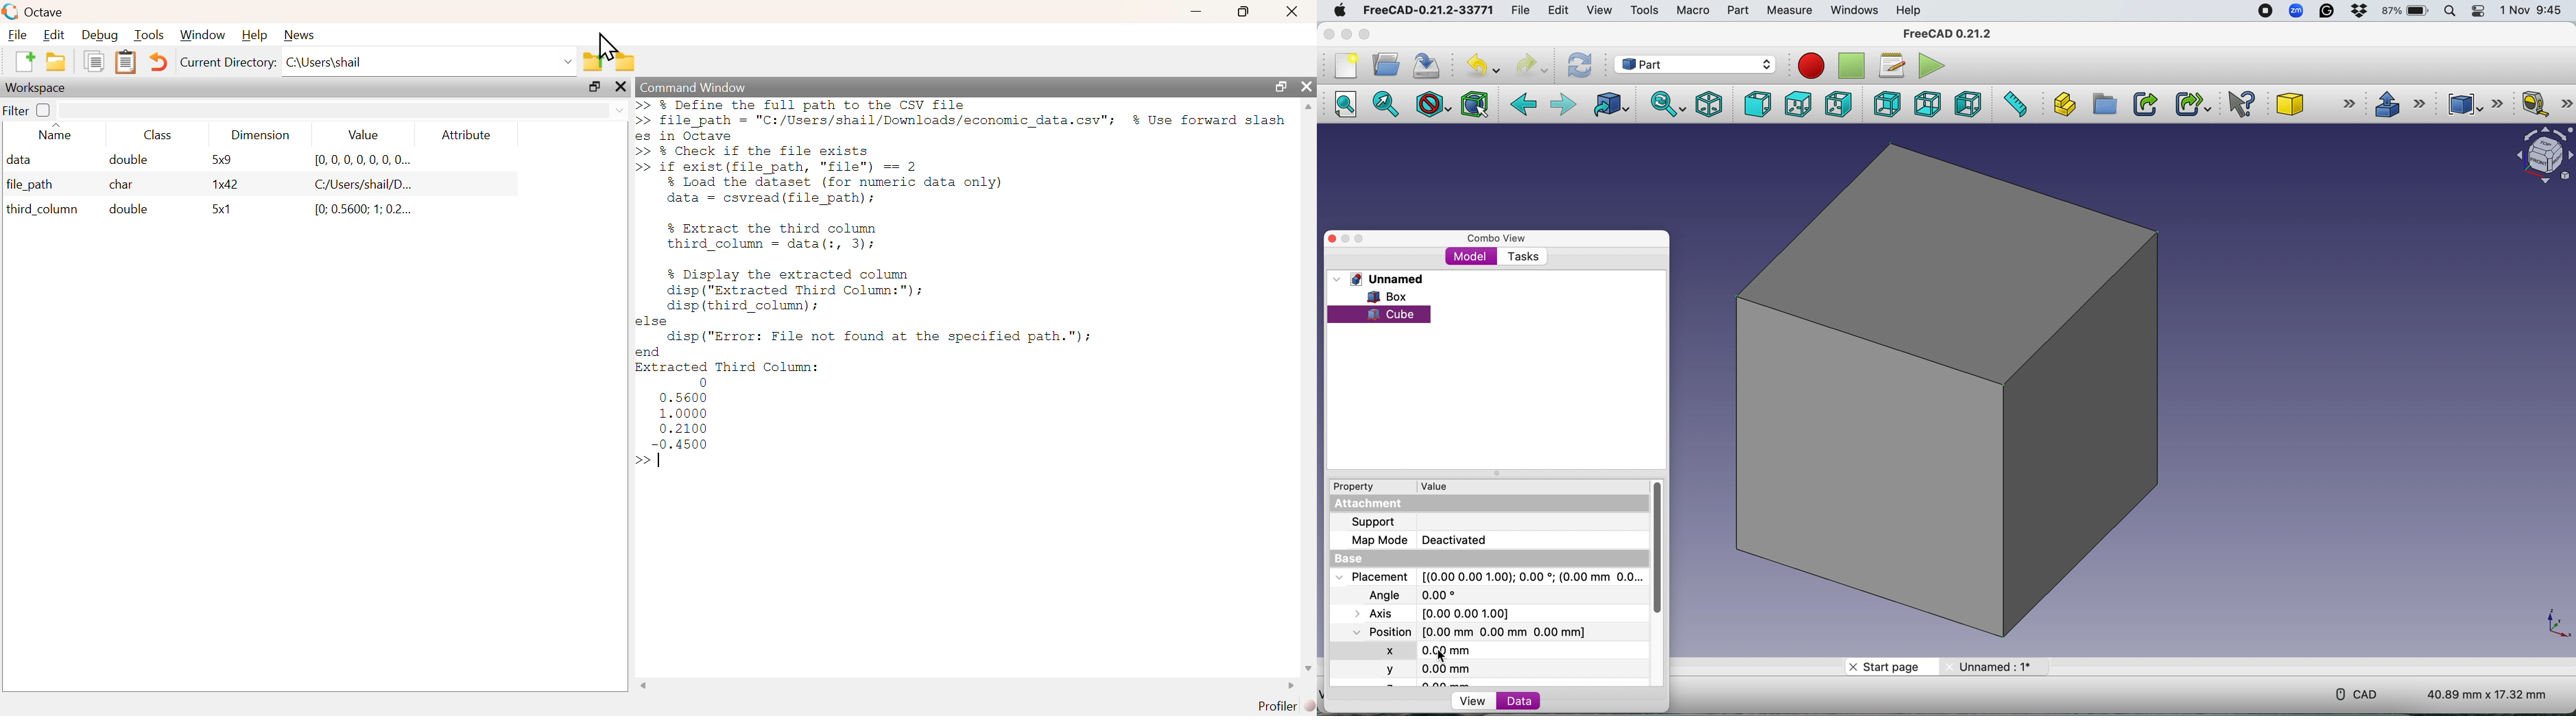  What do you see at coordinates (1471, 257) in the screenshot?
I see `Model` at bounding box center [1471, 257].